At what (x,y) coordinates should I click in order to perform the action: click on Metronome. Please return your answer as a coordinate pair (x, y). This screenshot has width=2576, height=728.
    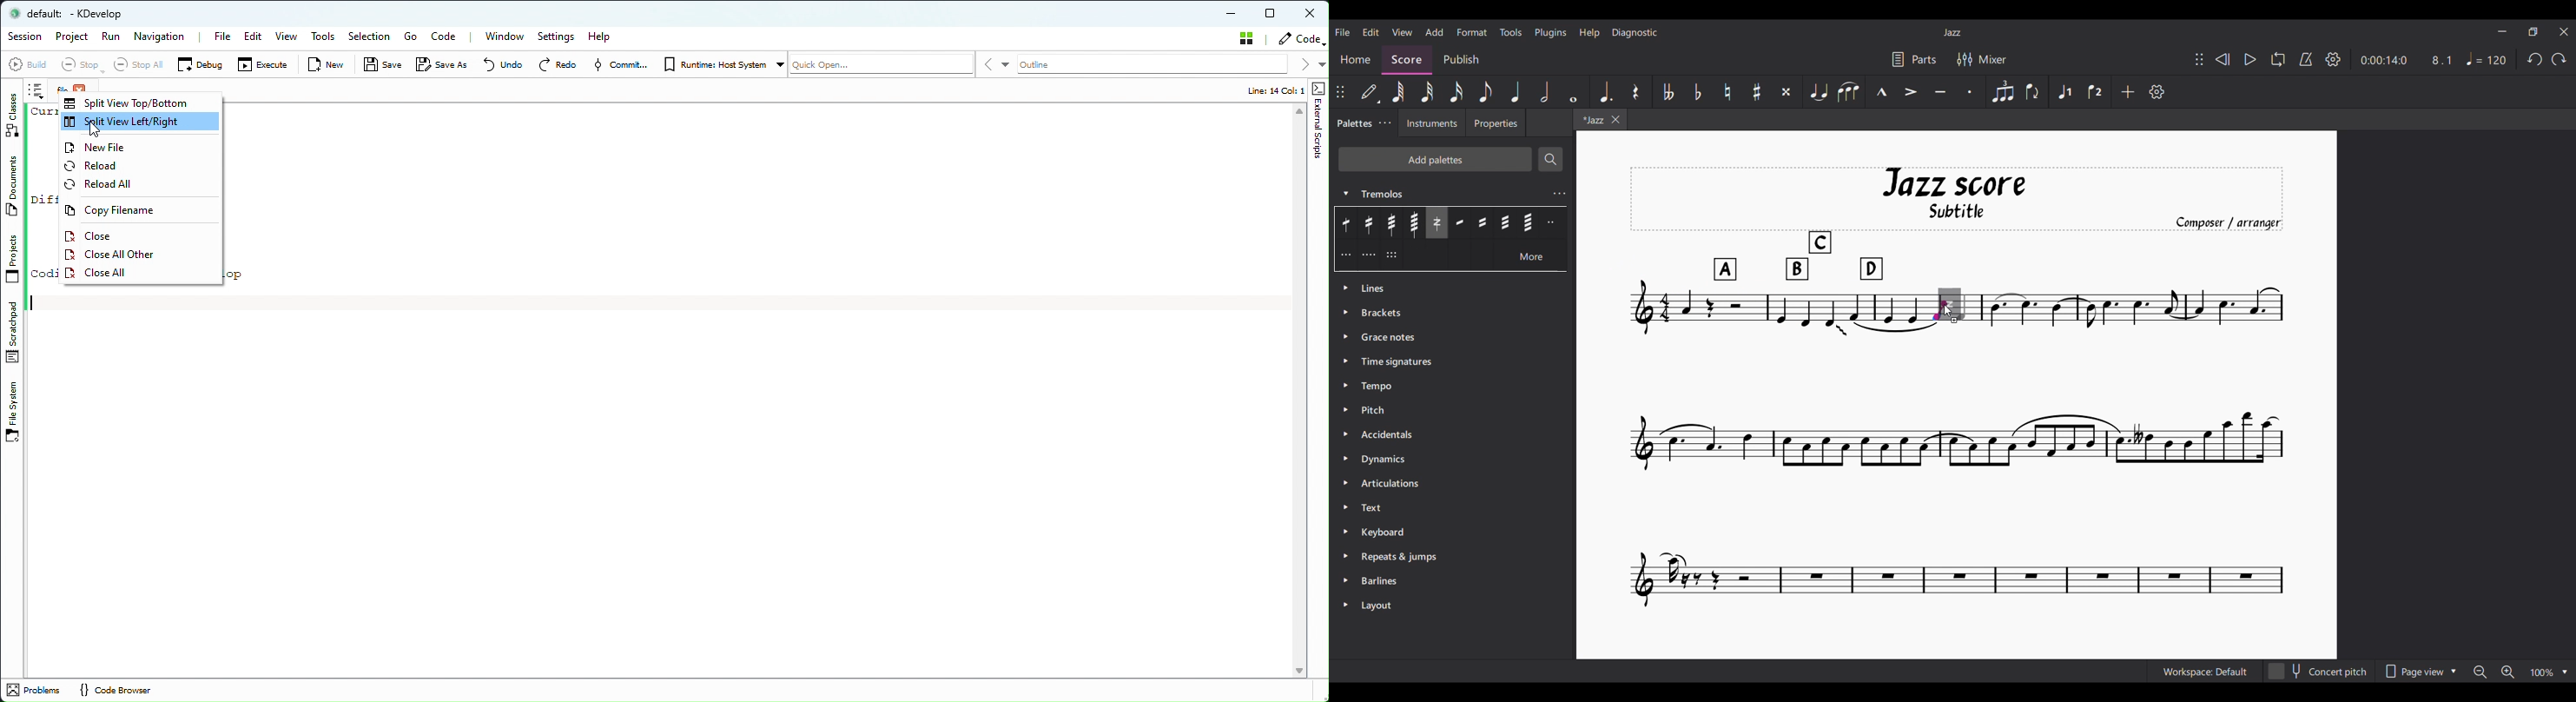
    Looking at the image, I should click on (2307, 59).